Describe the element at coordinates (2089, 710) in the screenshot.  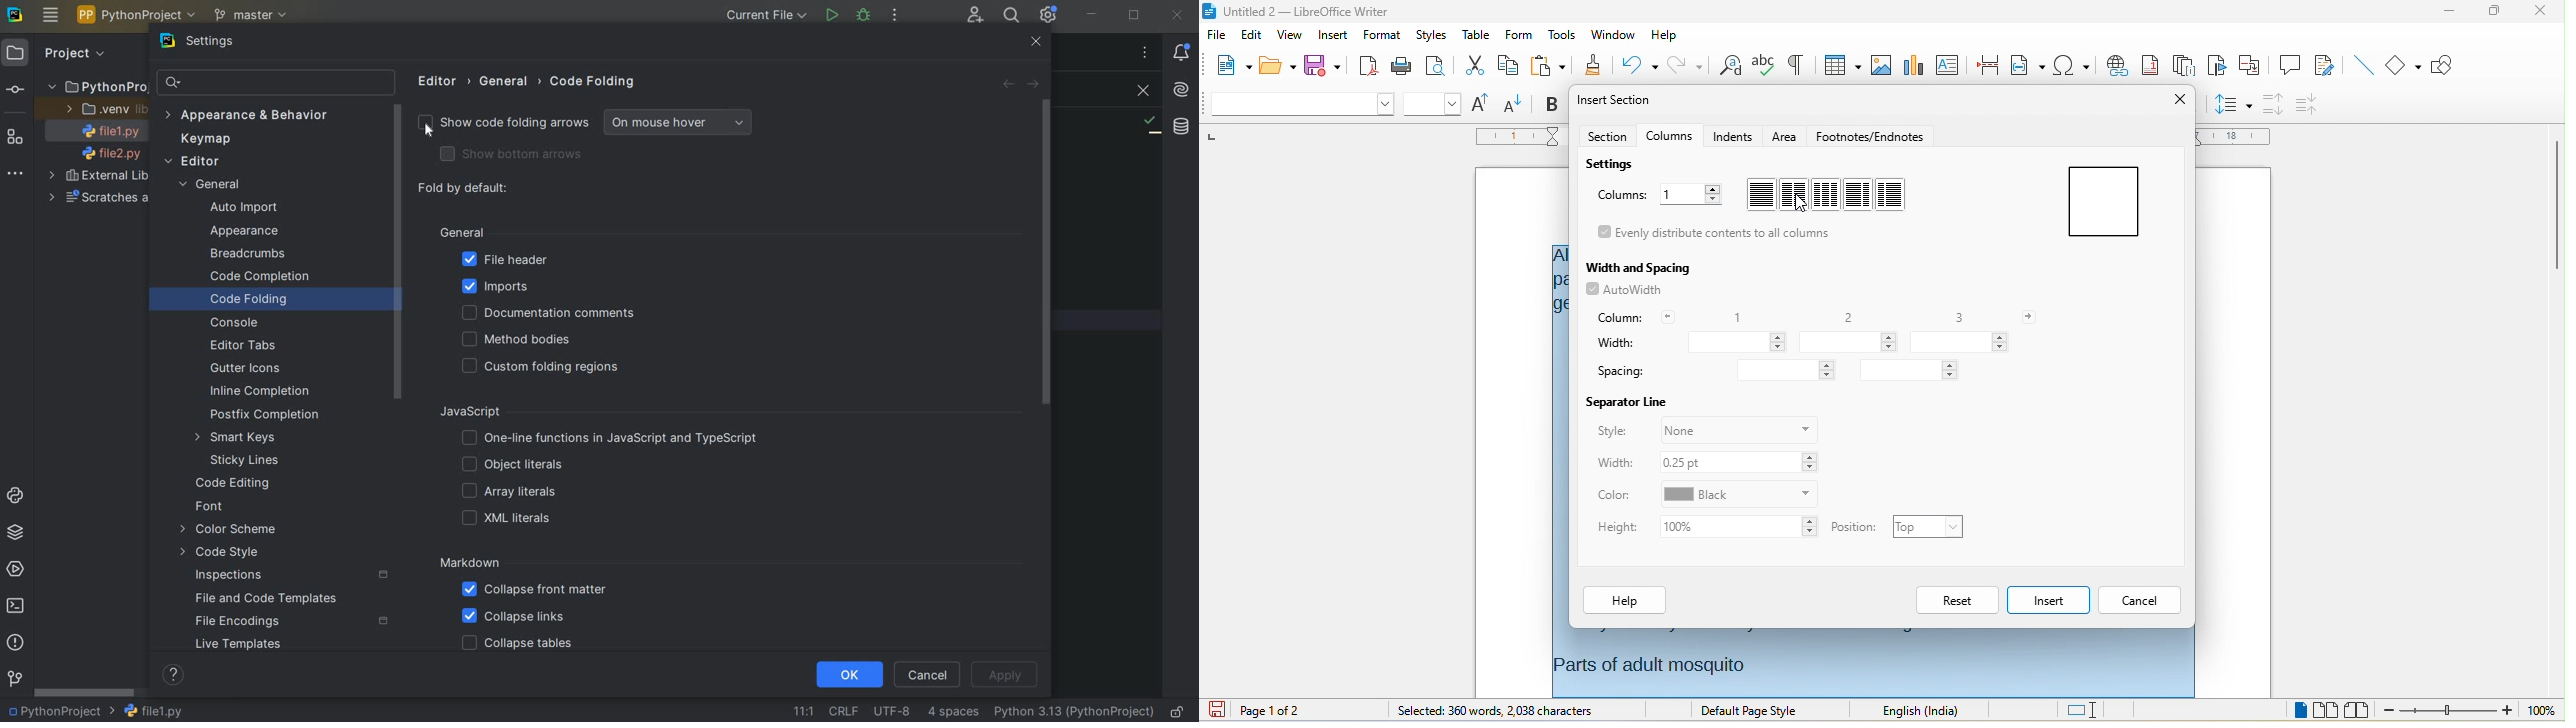
I see `standard selection` at that location.